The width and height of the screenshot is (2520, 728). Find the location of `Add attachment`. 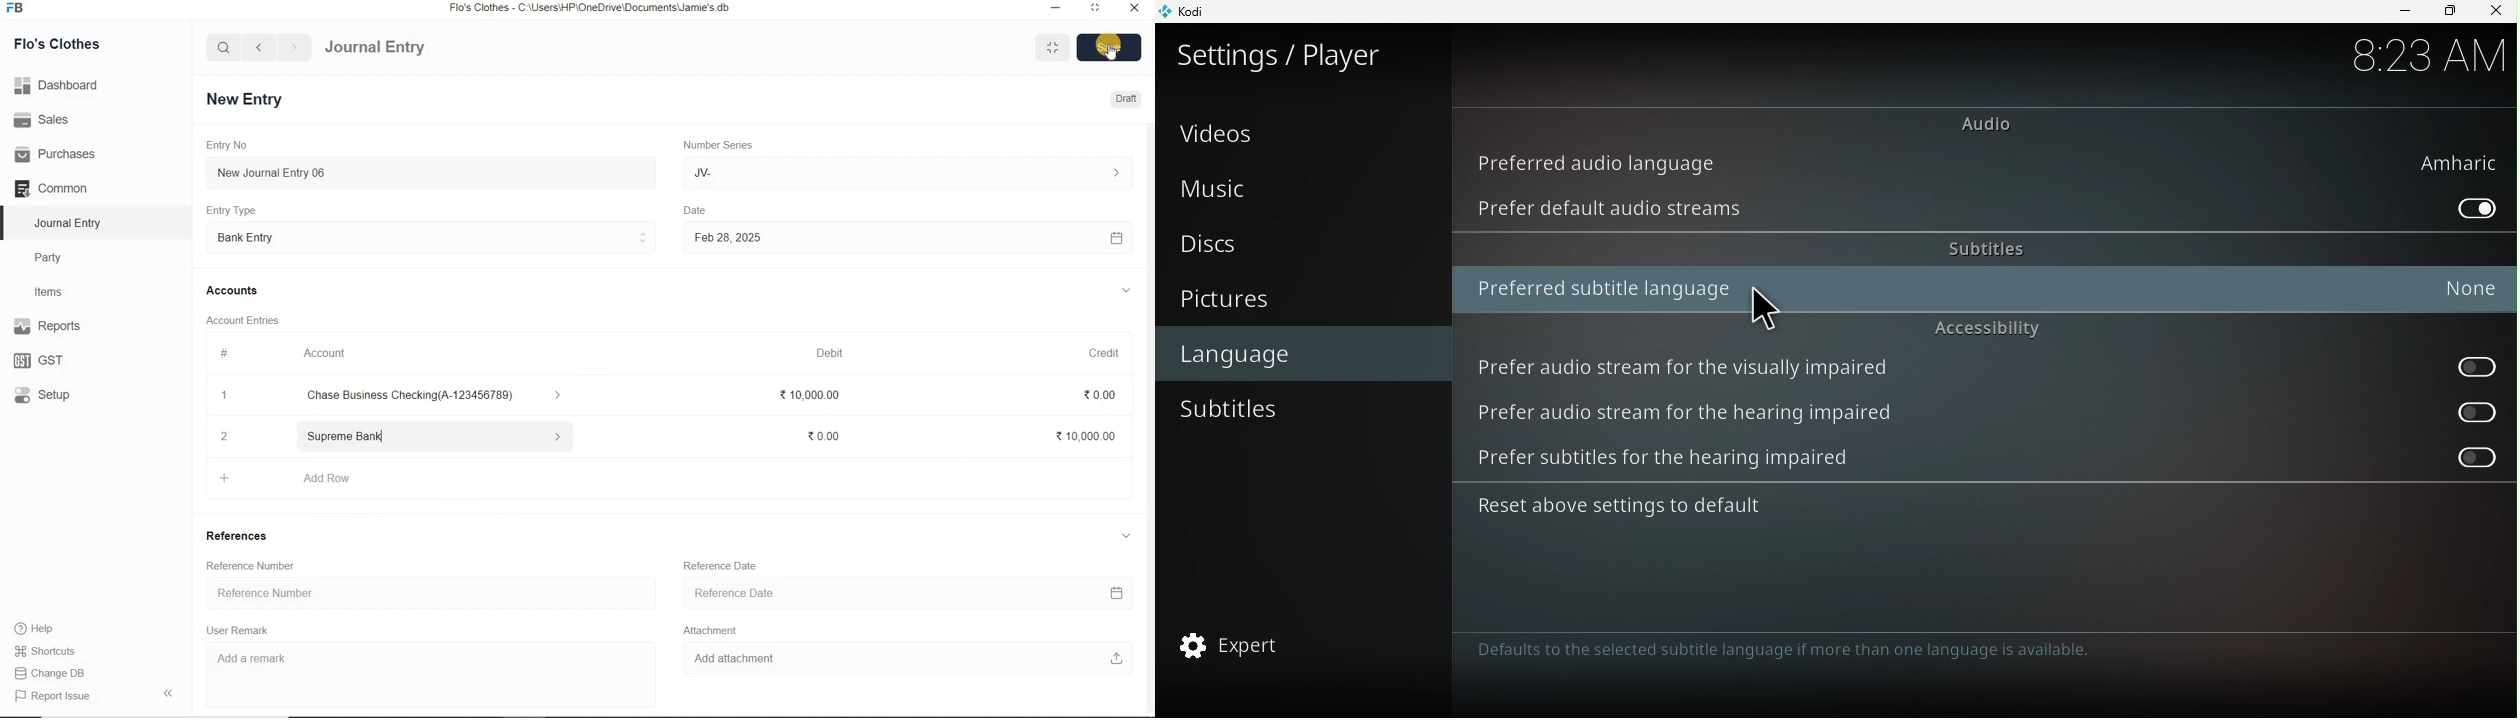

Add attachment is located at coordinates (909, 661).